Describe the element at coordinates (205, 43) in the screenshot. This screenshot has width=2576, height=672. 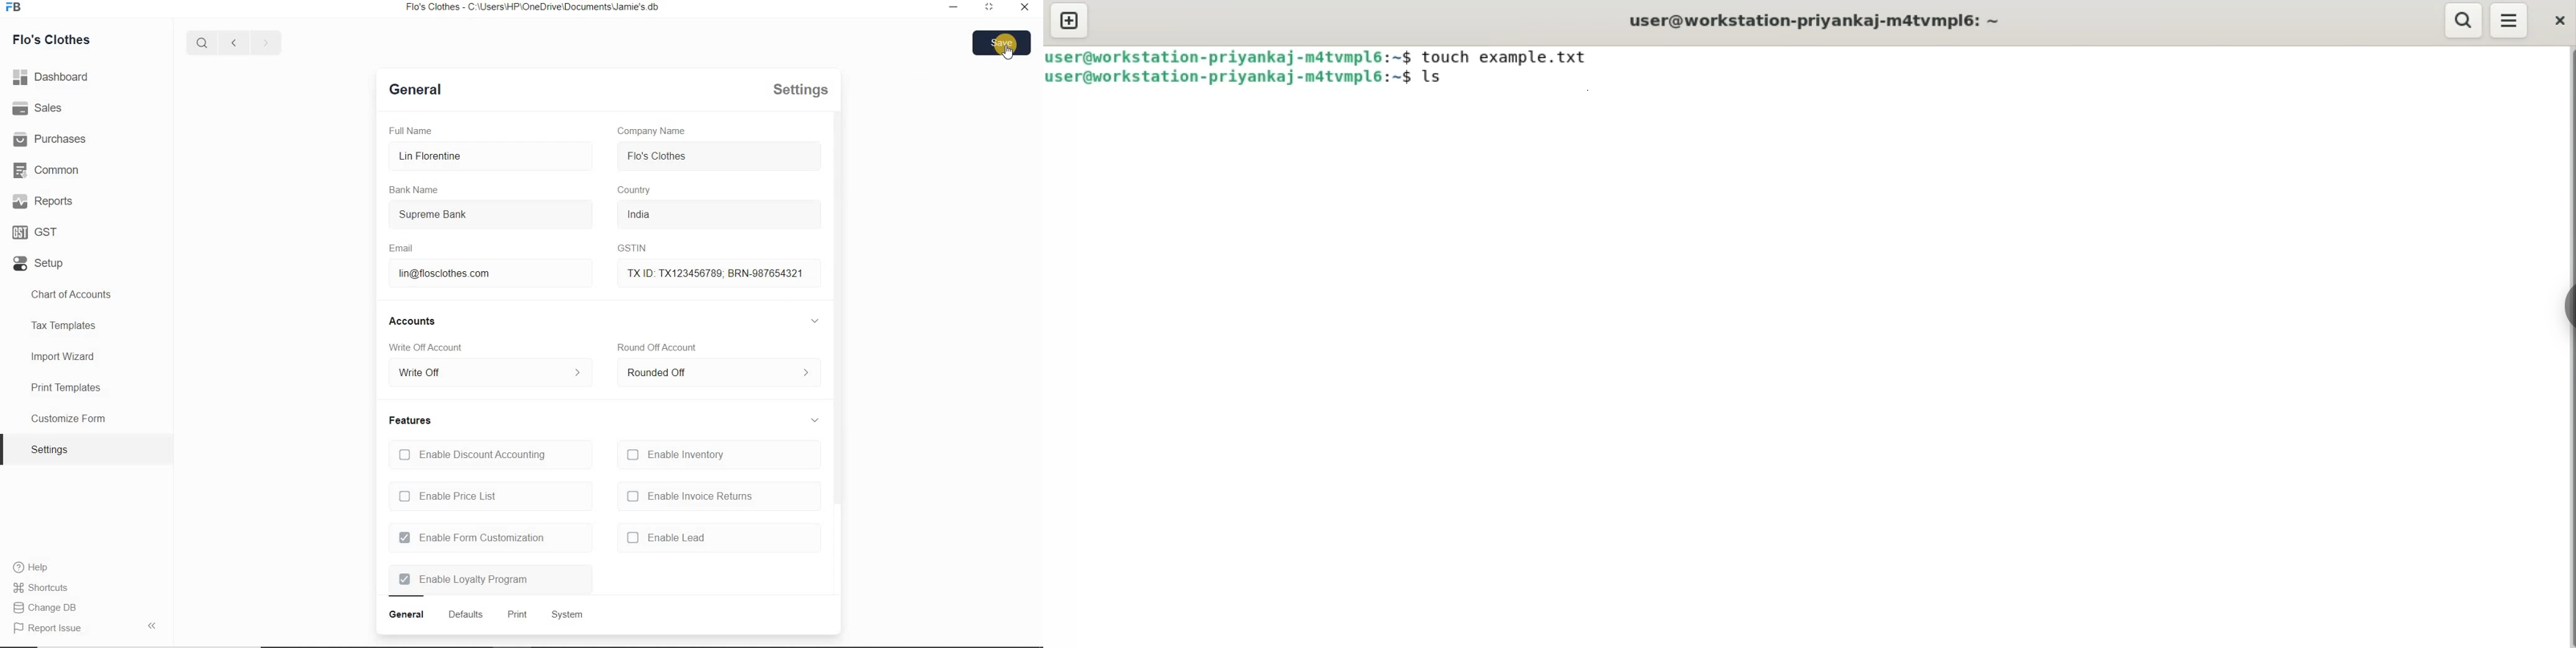
I see `search` at that location.